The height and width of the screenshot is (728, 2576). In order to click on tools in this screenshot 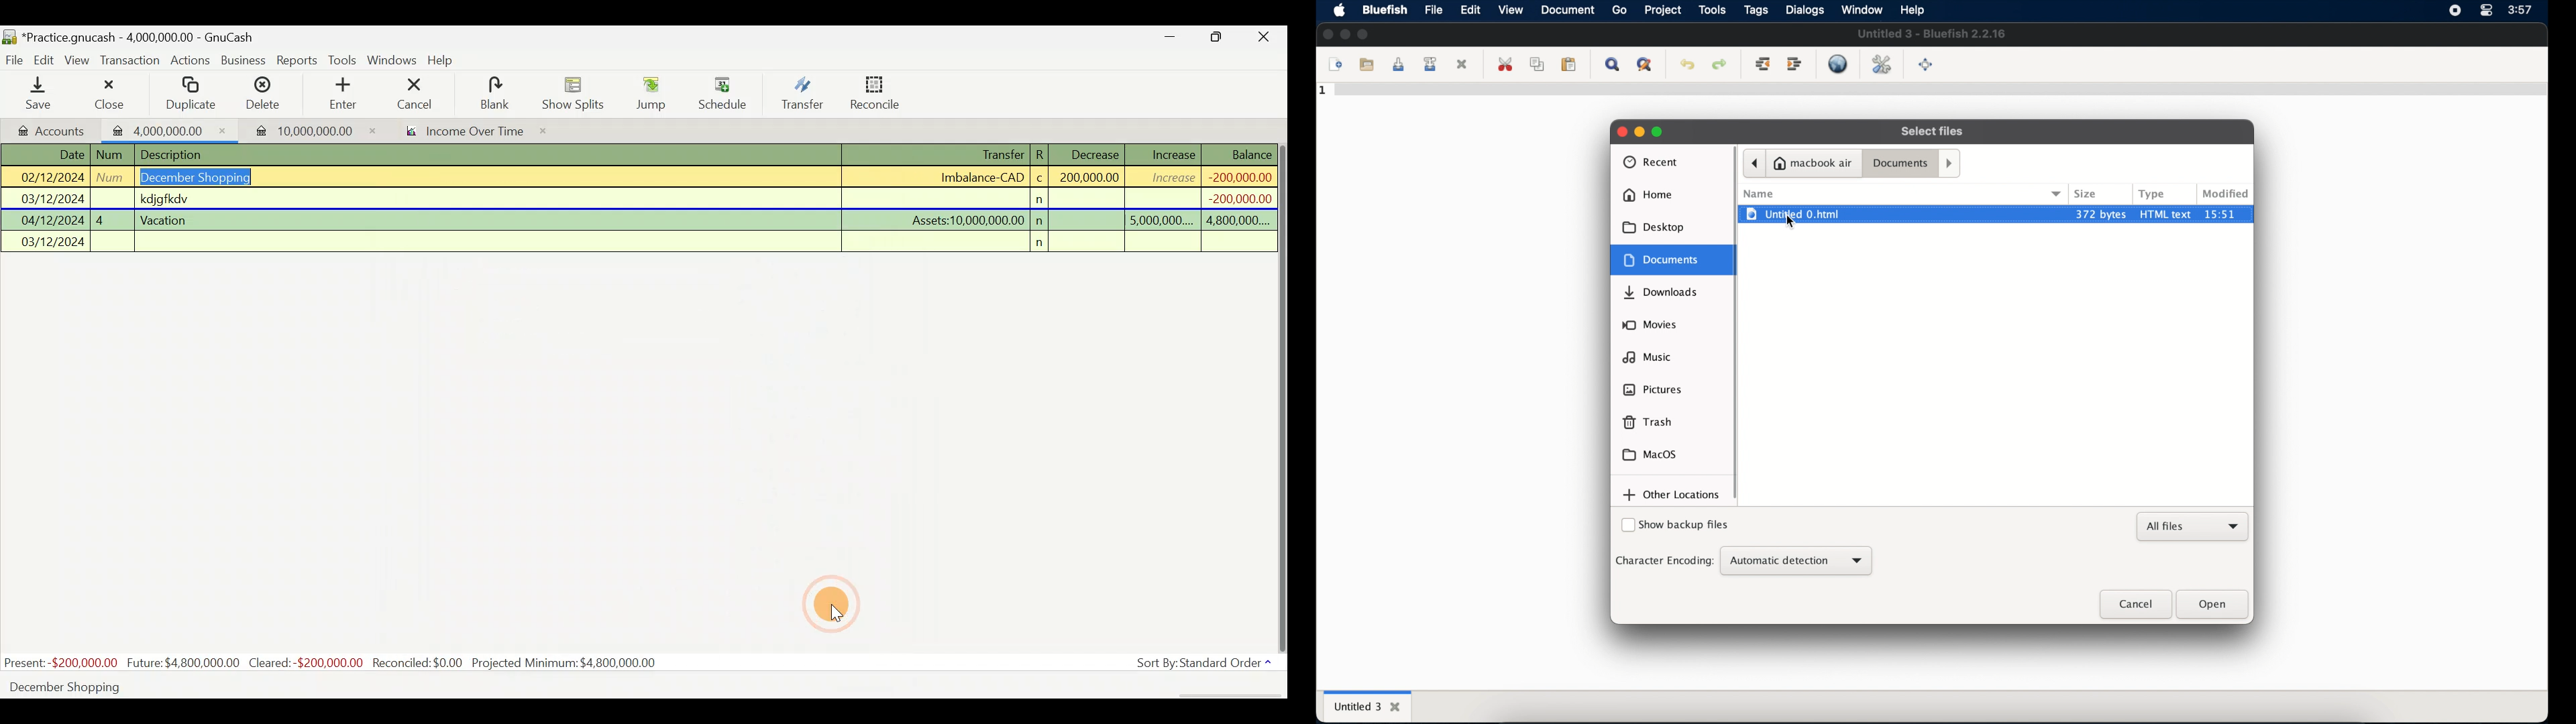, I will do `click(1712, 10)`.